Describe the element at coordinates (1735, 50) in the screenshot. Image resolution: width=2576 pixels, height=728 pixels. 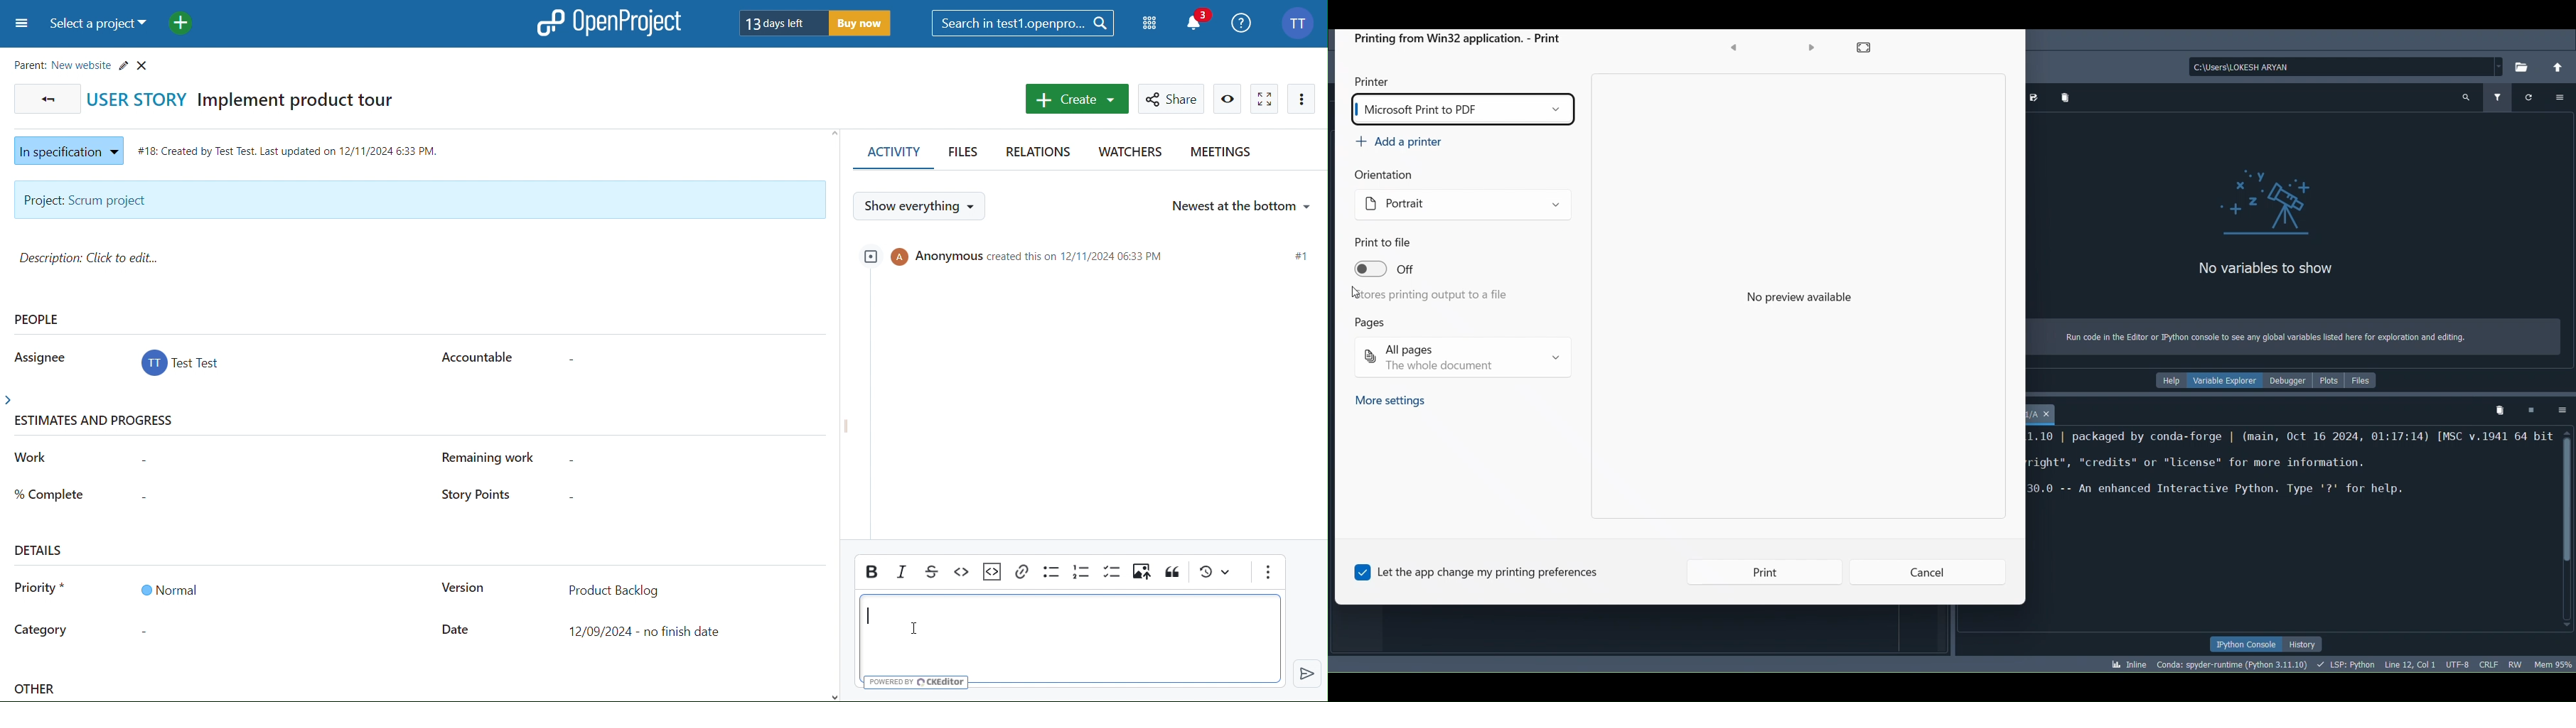
I see `Left ` at that location.